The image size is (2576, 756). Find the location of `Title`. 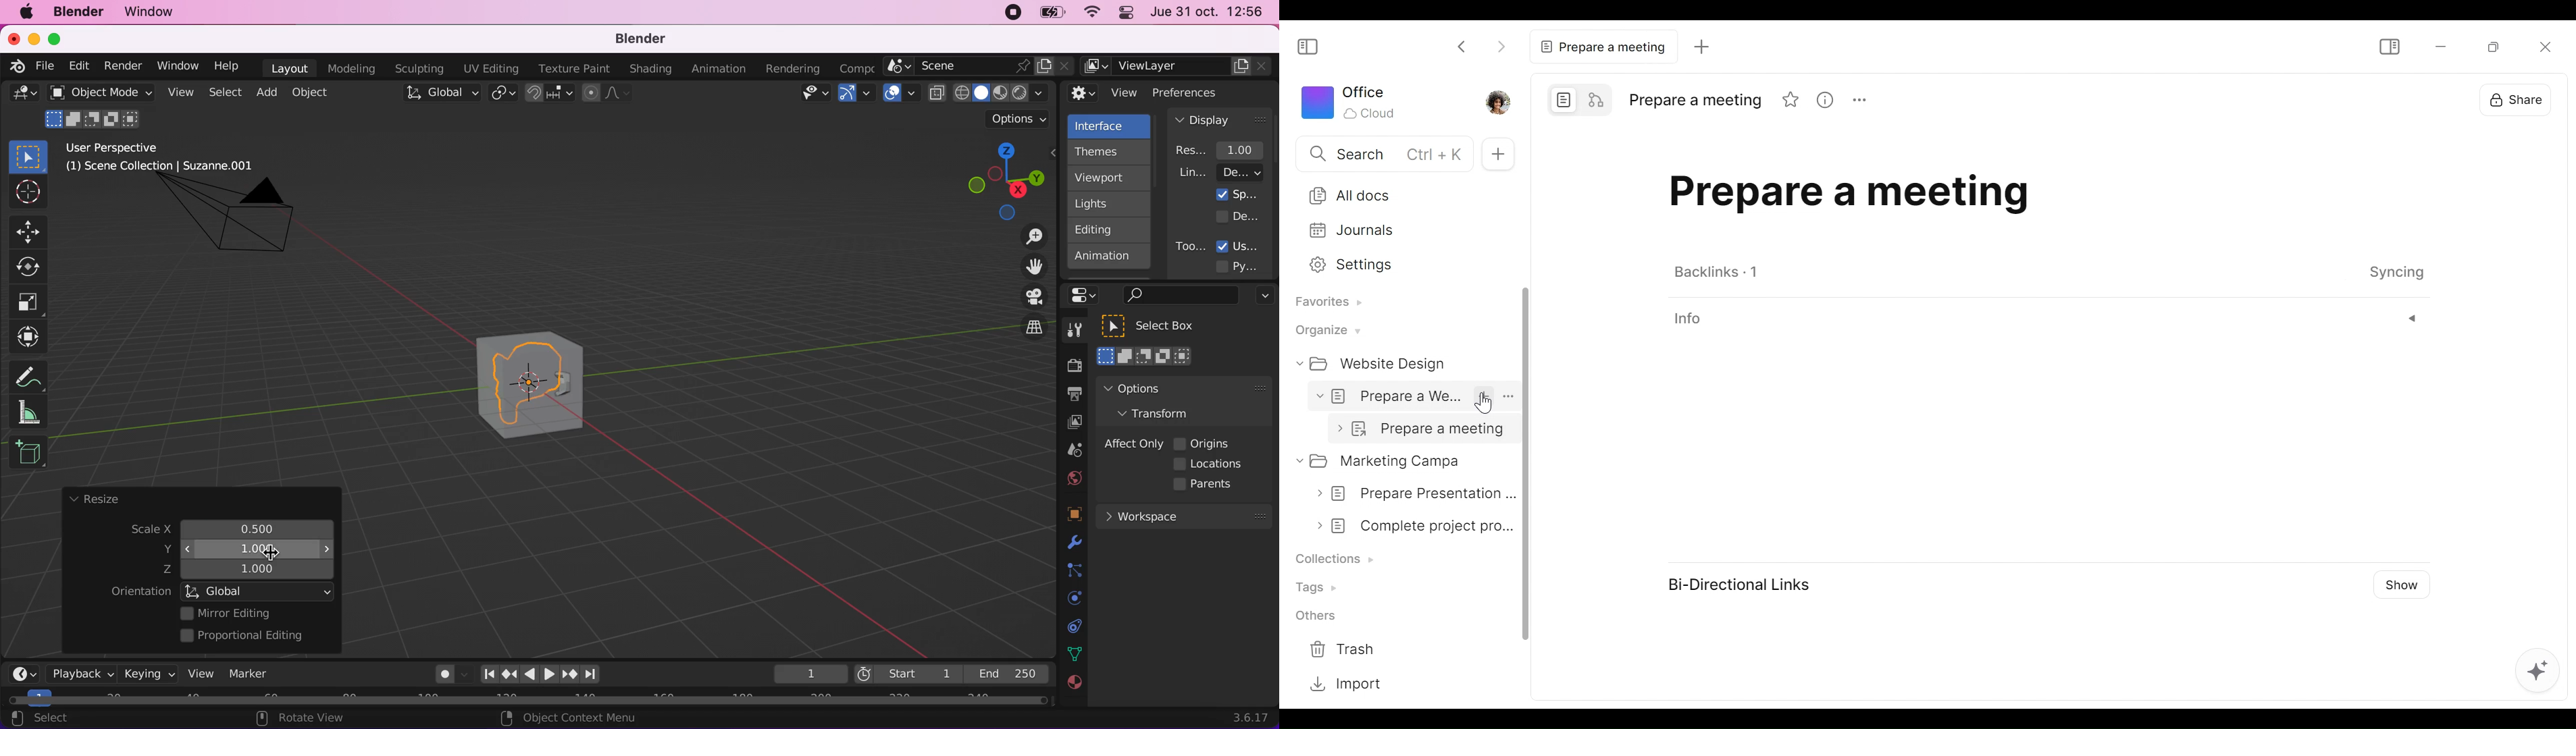

Title is located at coordinates (1947, 198).